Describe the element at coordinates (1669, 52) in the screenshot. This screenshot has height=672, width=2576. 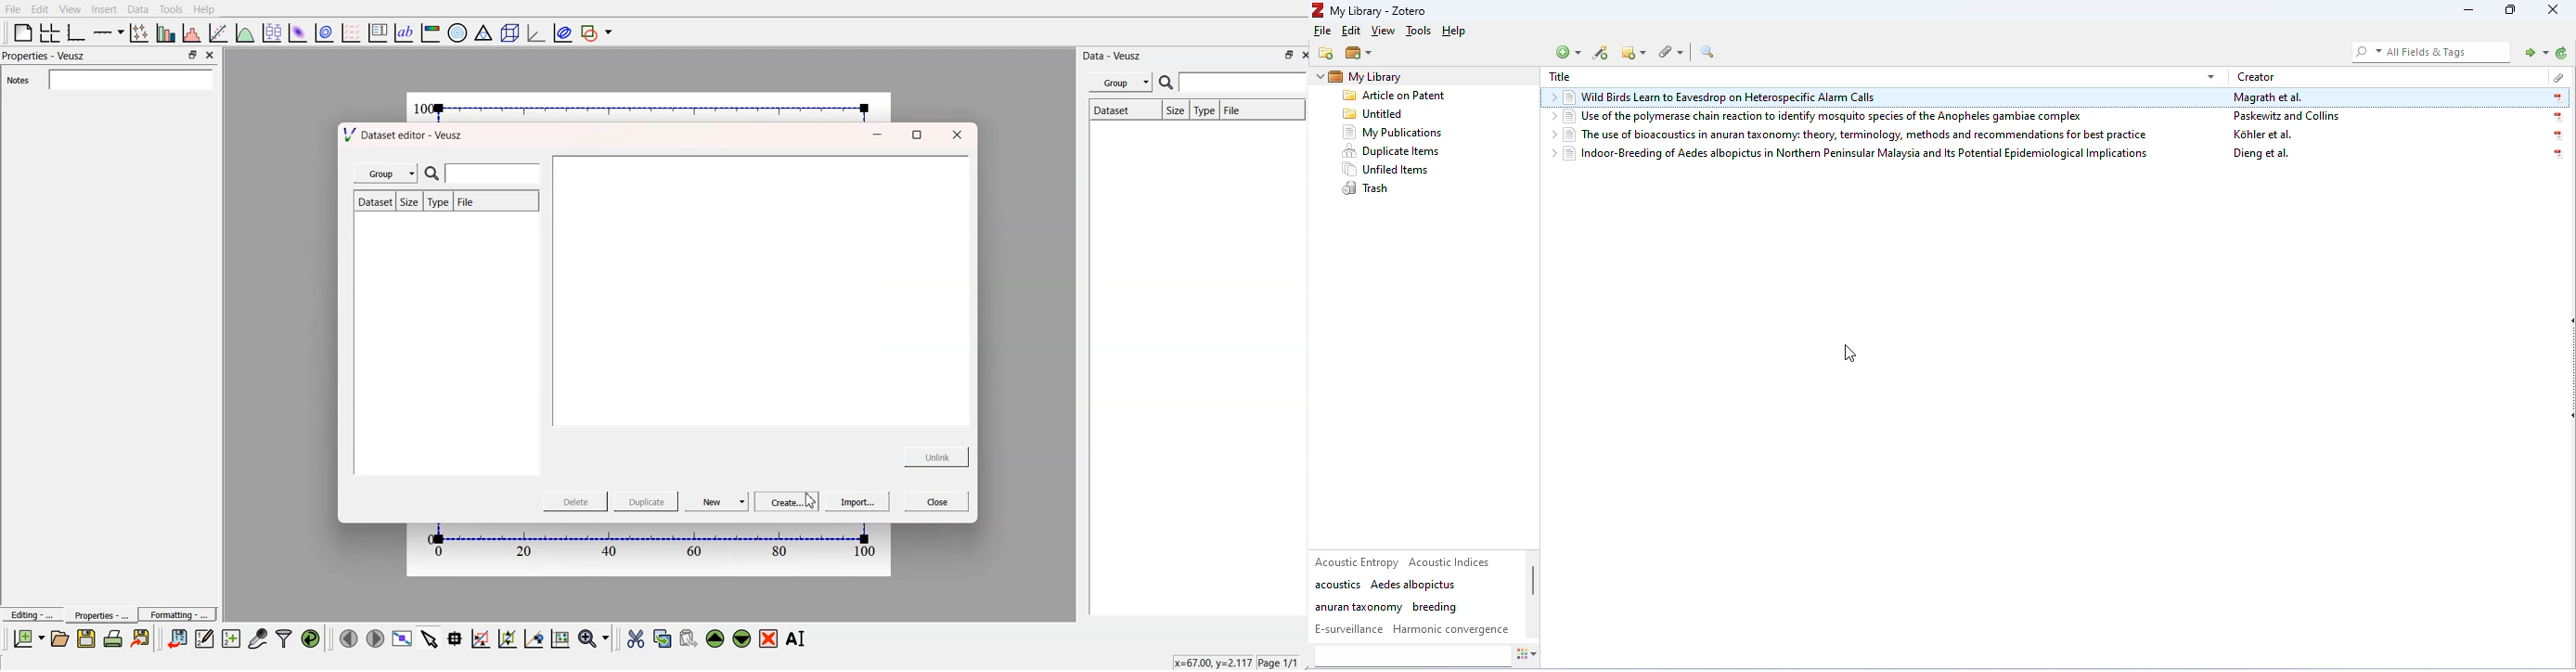
I see `attachment` at that location.